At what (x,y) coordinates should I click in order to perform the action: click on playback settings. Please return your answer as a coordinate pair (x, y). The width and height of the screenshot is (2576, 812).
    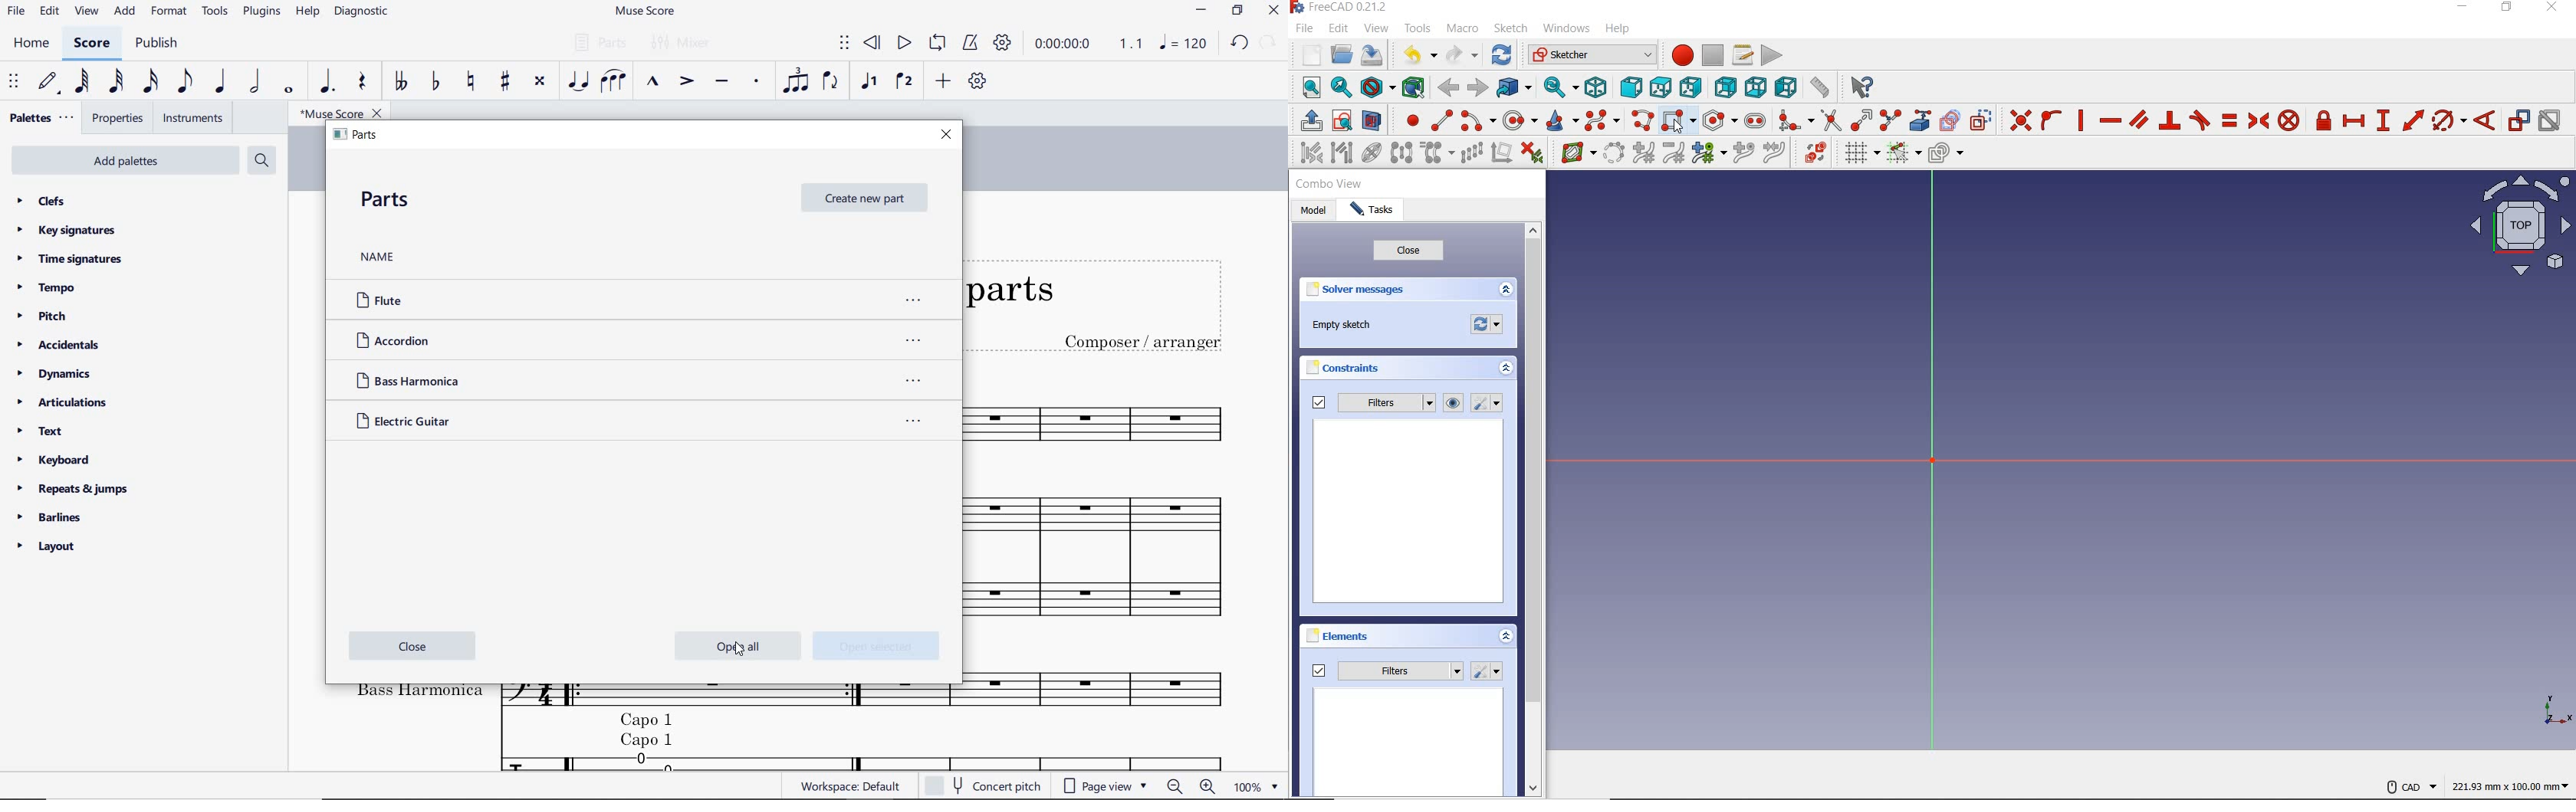
    Looking at the image, I should click on (1002, 41).